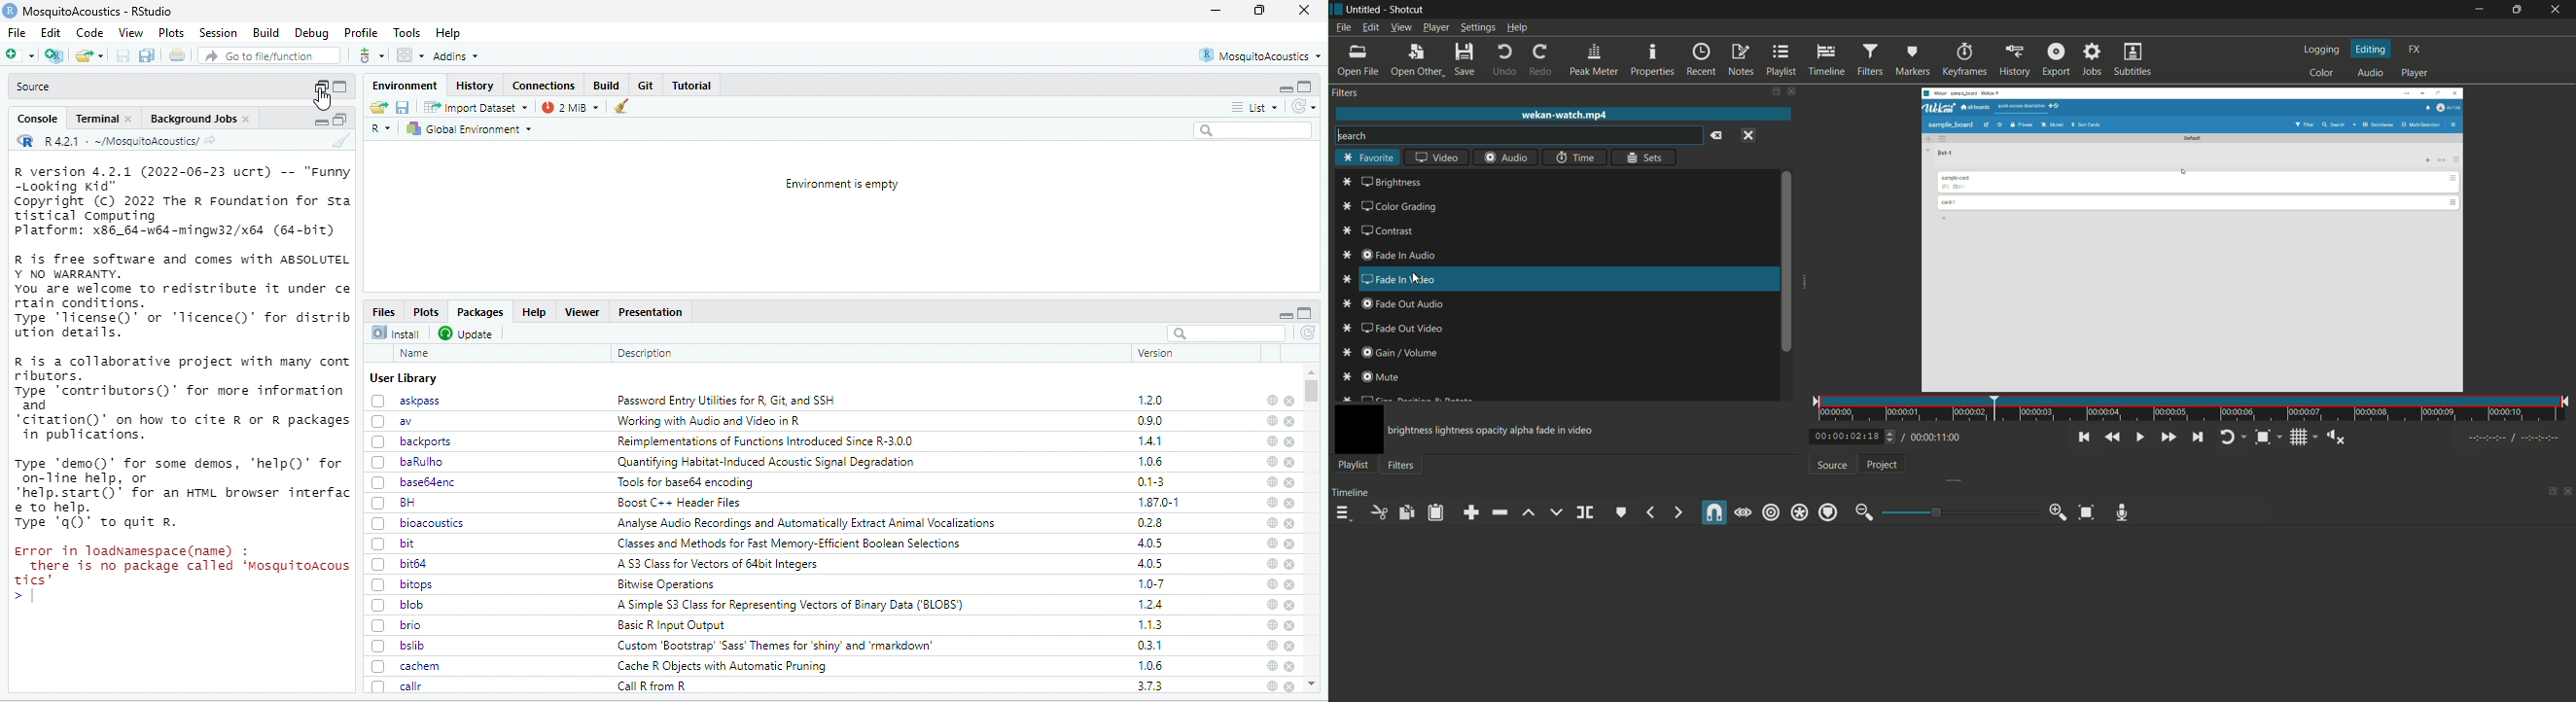 The image size is (2576, 728). What do you see at coordinates (406, 87) in the screenshot?
I see `Environment` at bounding box center [406, 87].